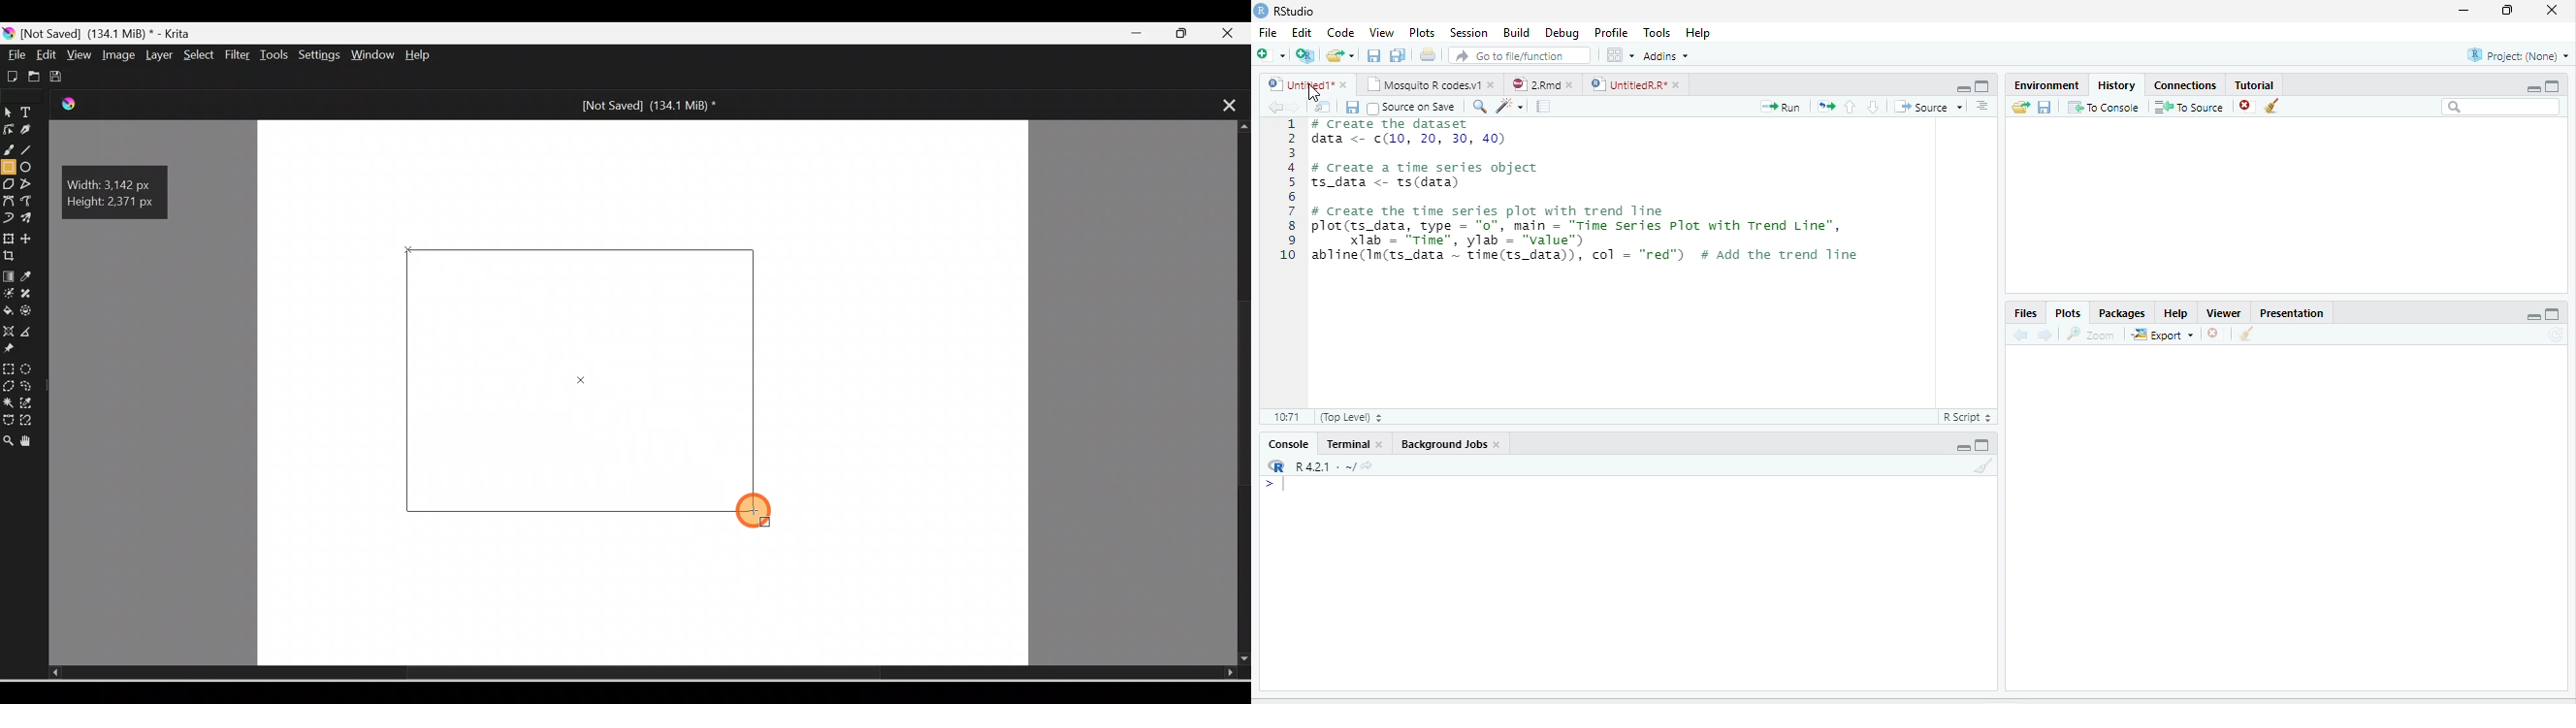  What do you see at coordinates (2552, 11) in the screenshot?
I see `close` at bounding box center [2552, 11].